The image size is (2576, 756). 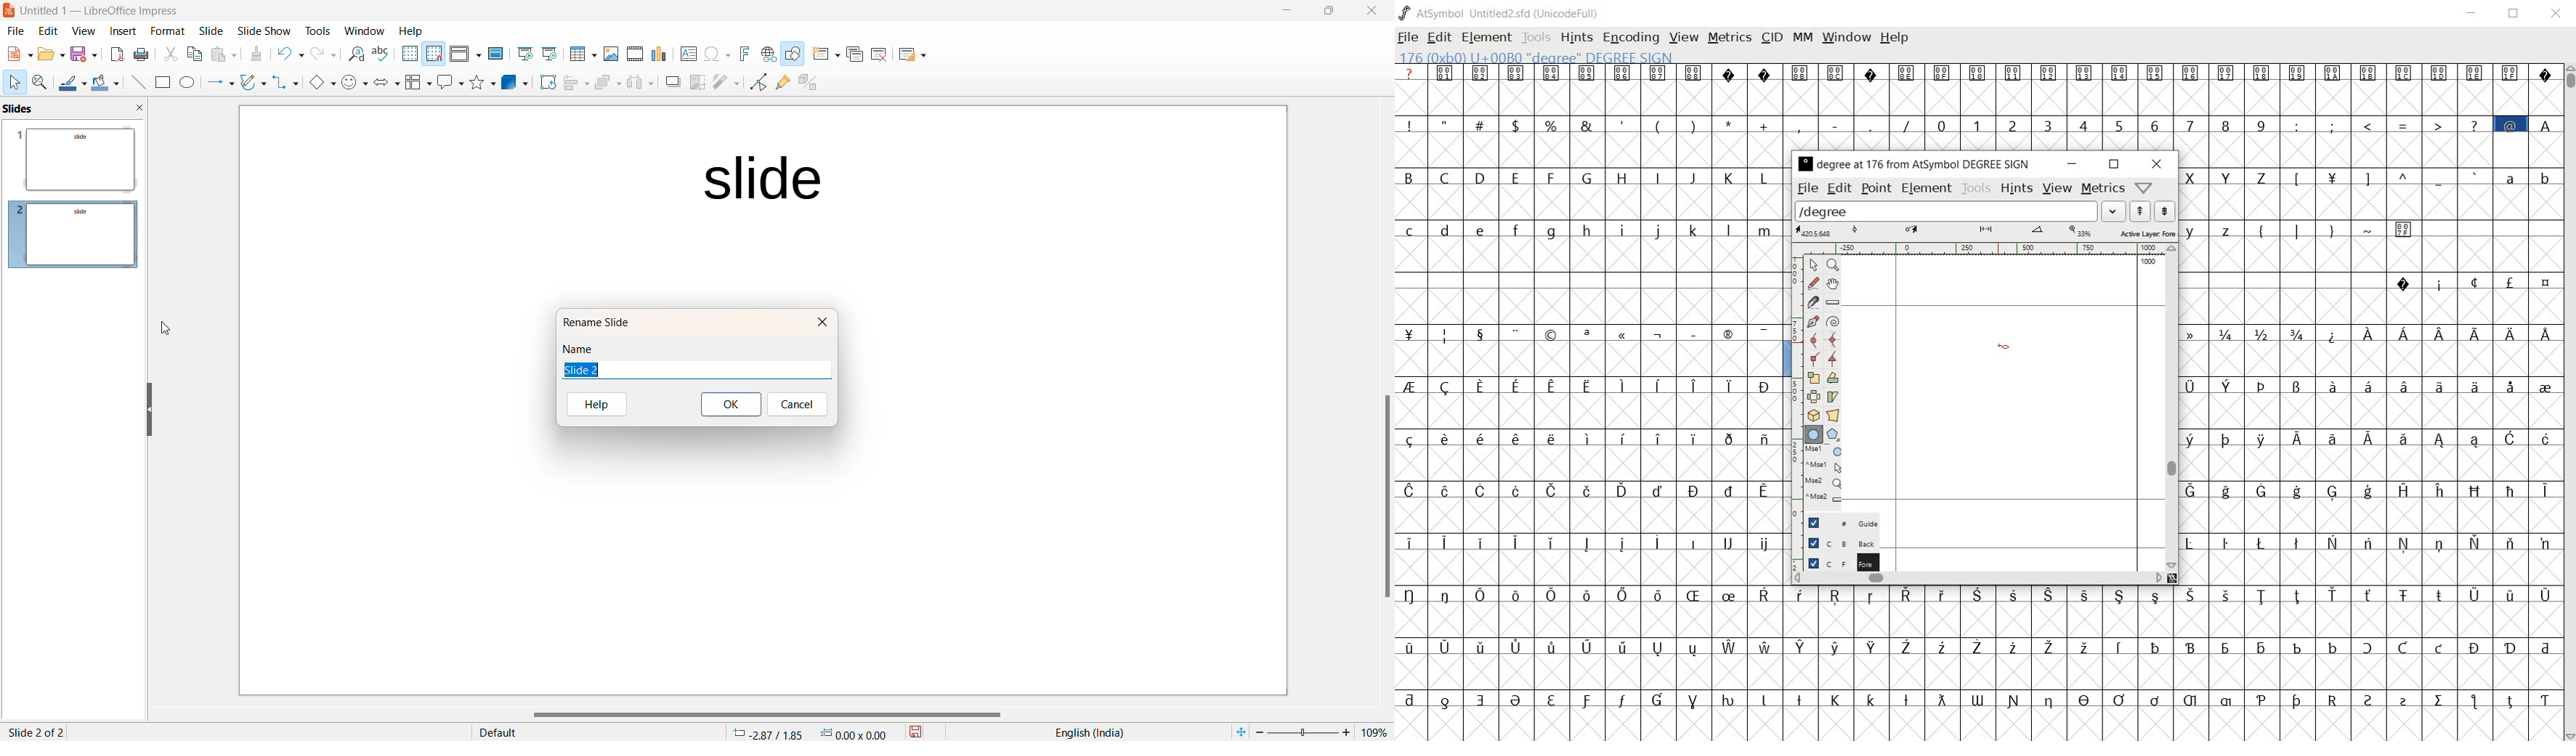 I want to click on change whether spiro is active or not, so click(x=1833, y=320).